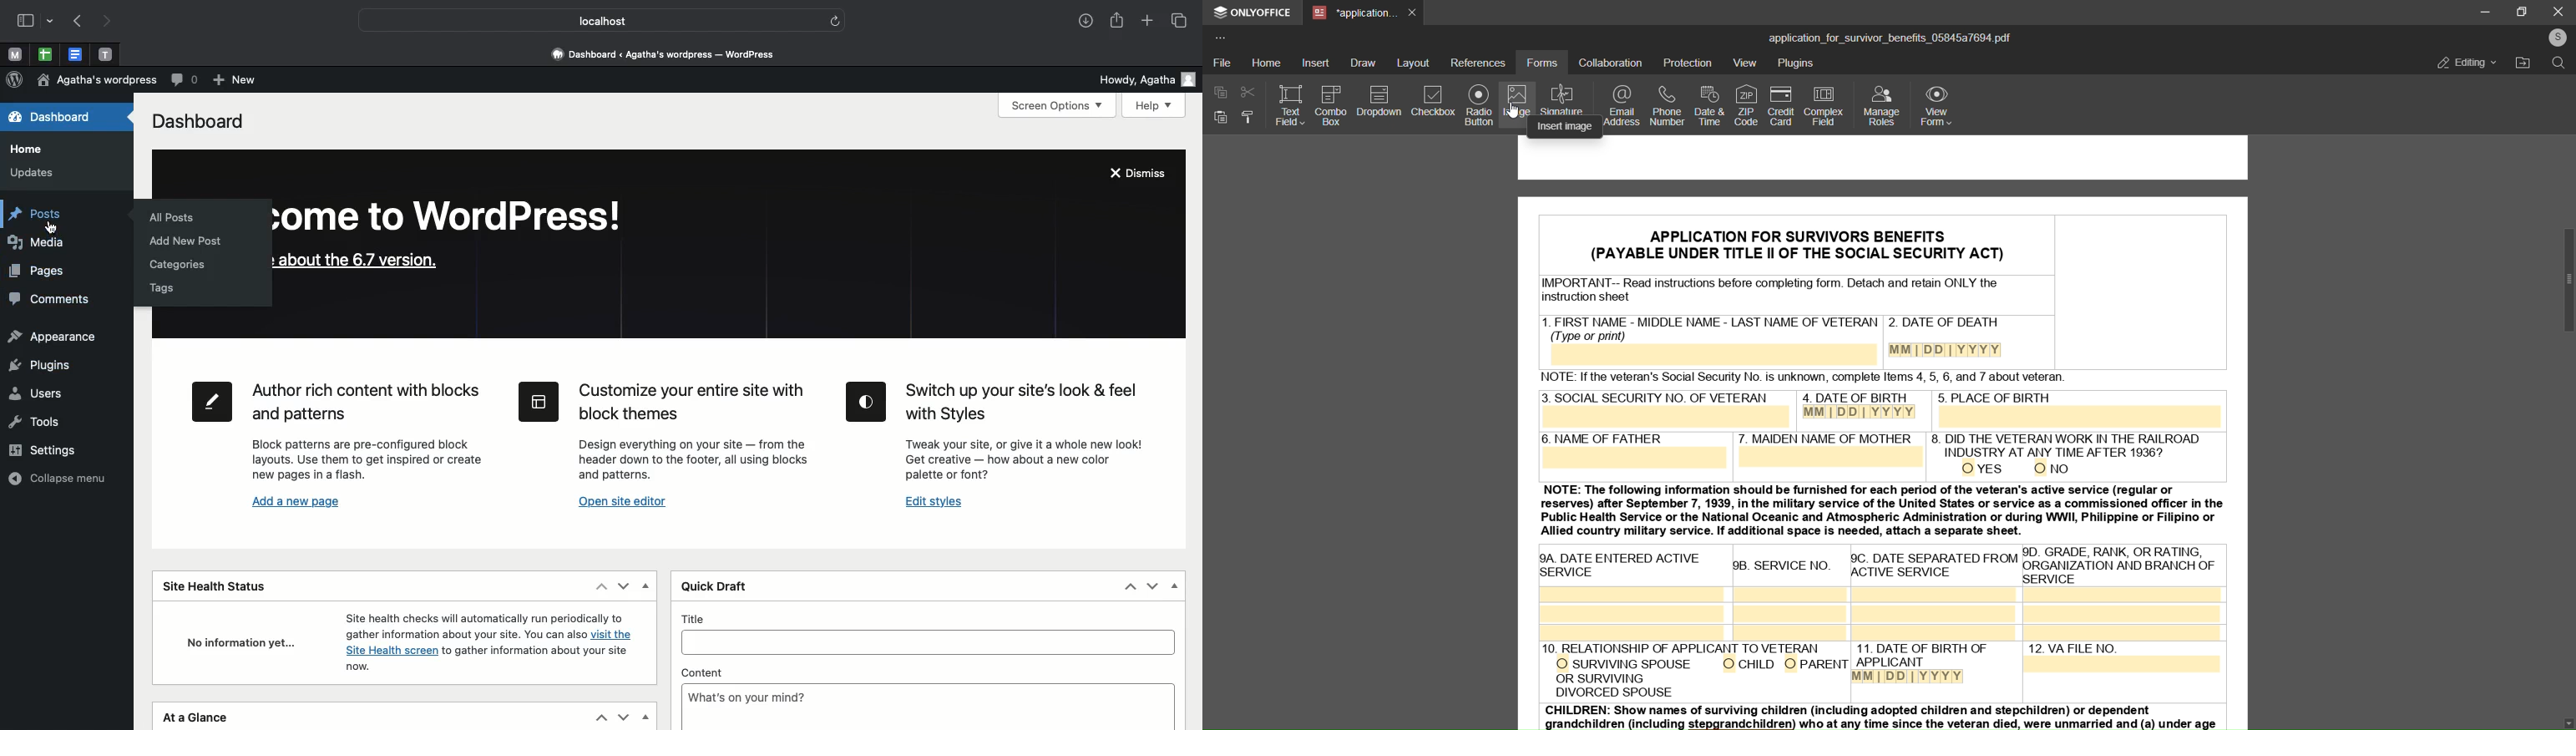 This screenshot has height=756, width=2576. What do you see at coordinates (1512, 109) in the screenshot?
I see `cursor` at bounding box center [1512, 109].